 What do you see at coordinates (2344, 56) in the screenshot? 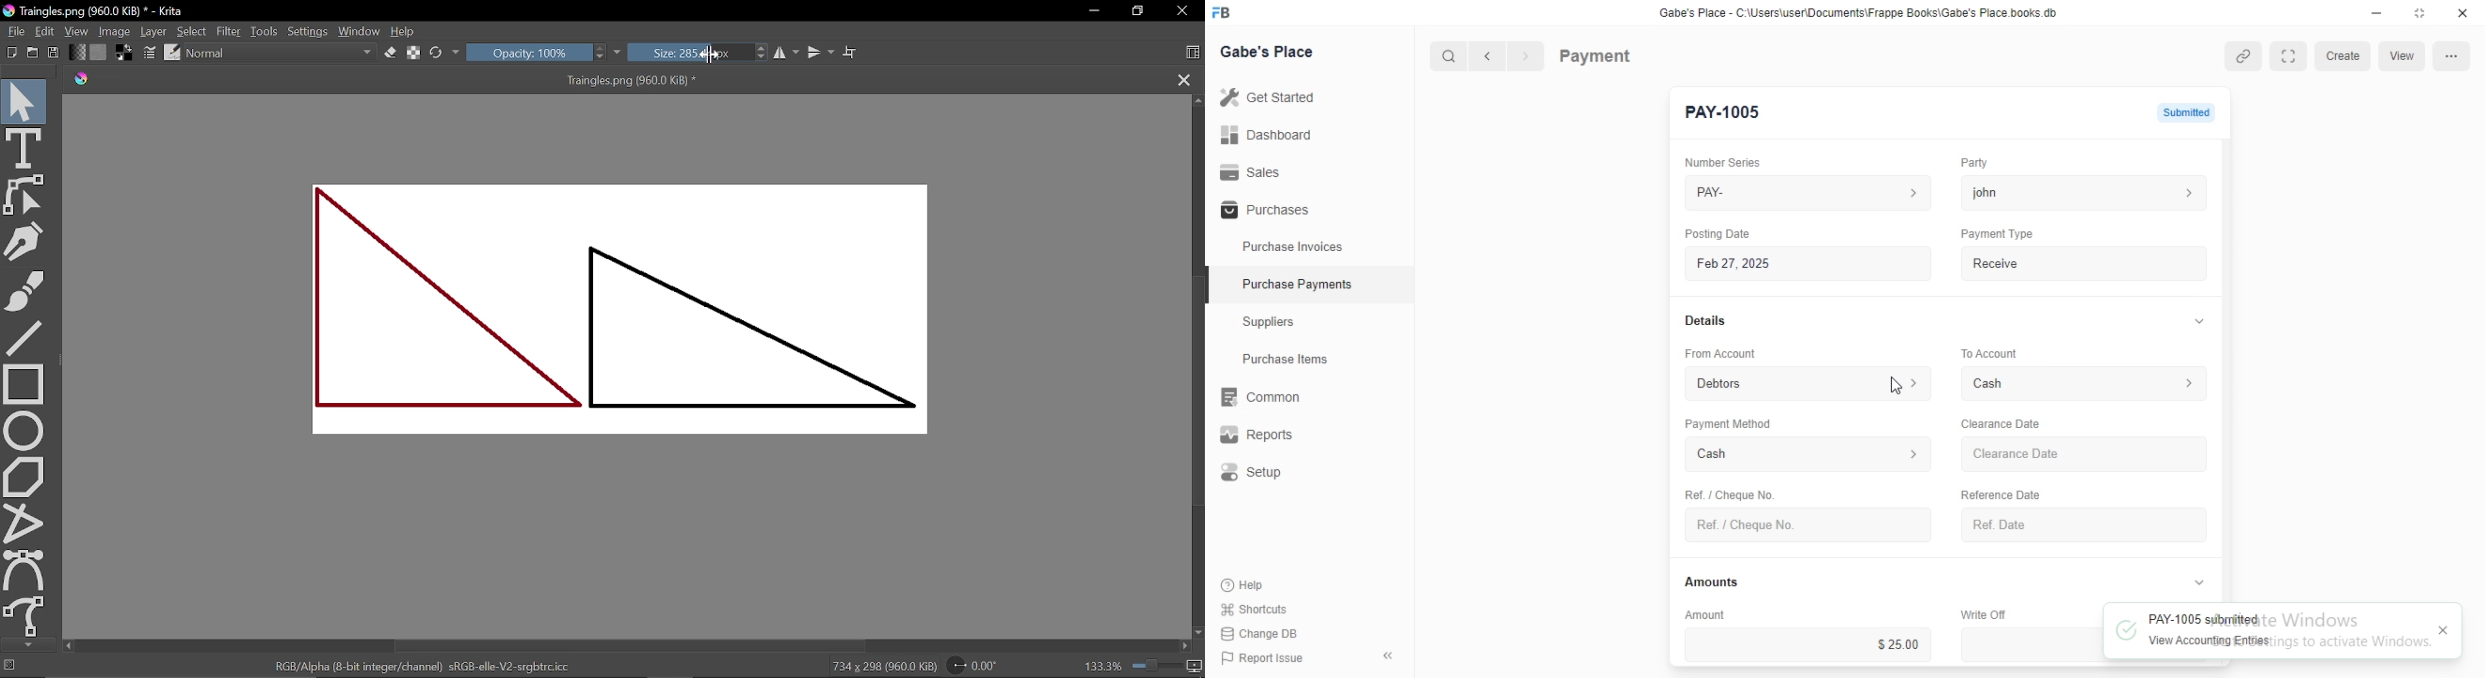
I see `Create` at bounding box center [2344, 56].